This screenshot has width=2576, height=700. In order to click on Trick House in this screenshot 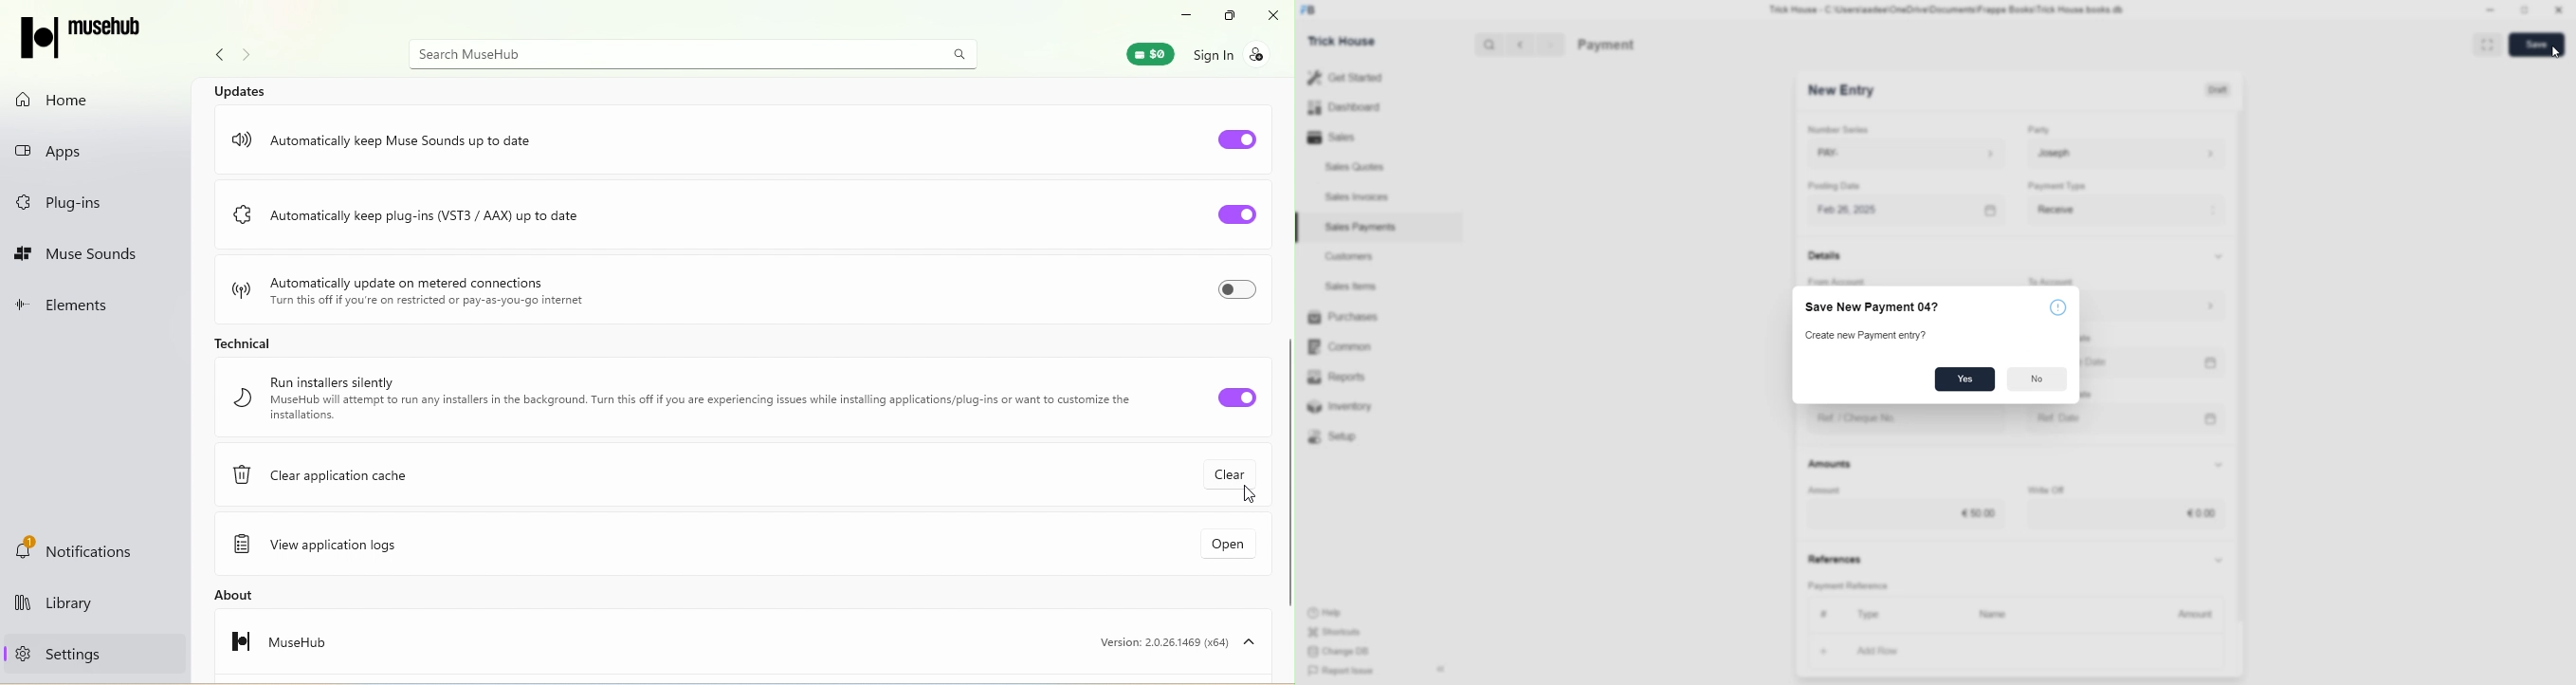, I will do `click(1341, 42)`.